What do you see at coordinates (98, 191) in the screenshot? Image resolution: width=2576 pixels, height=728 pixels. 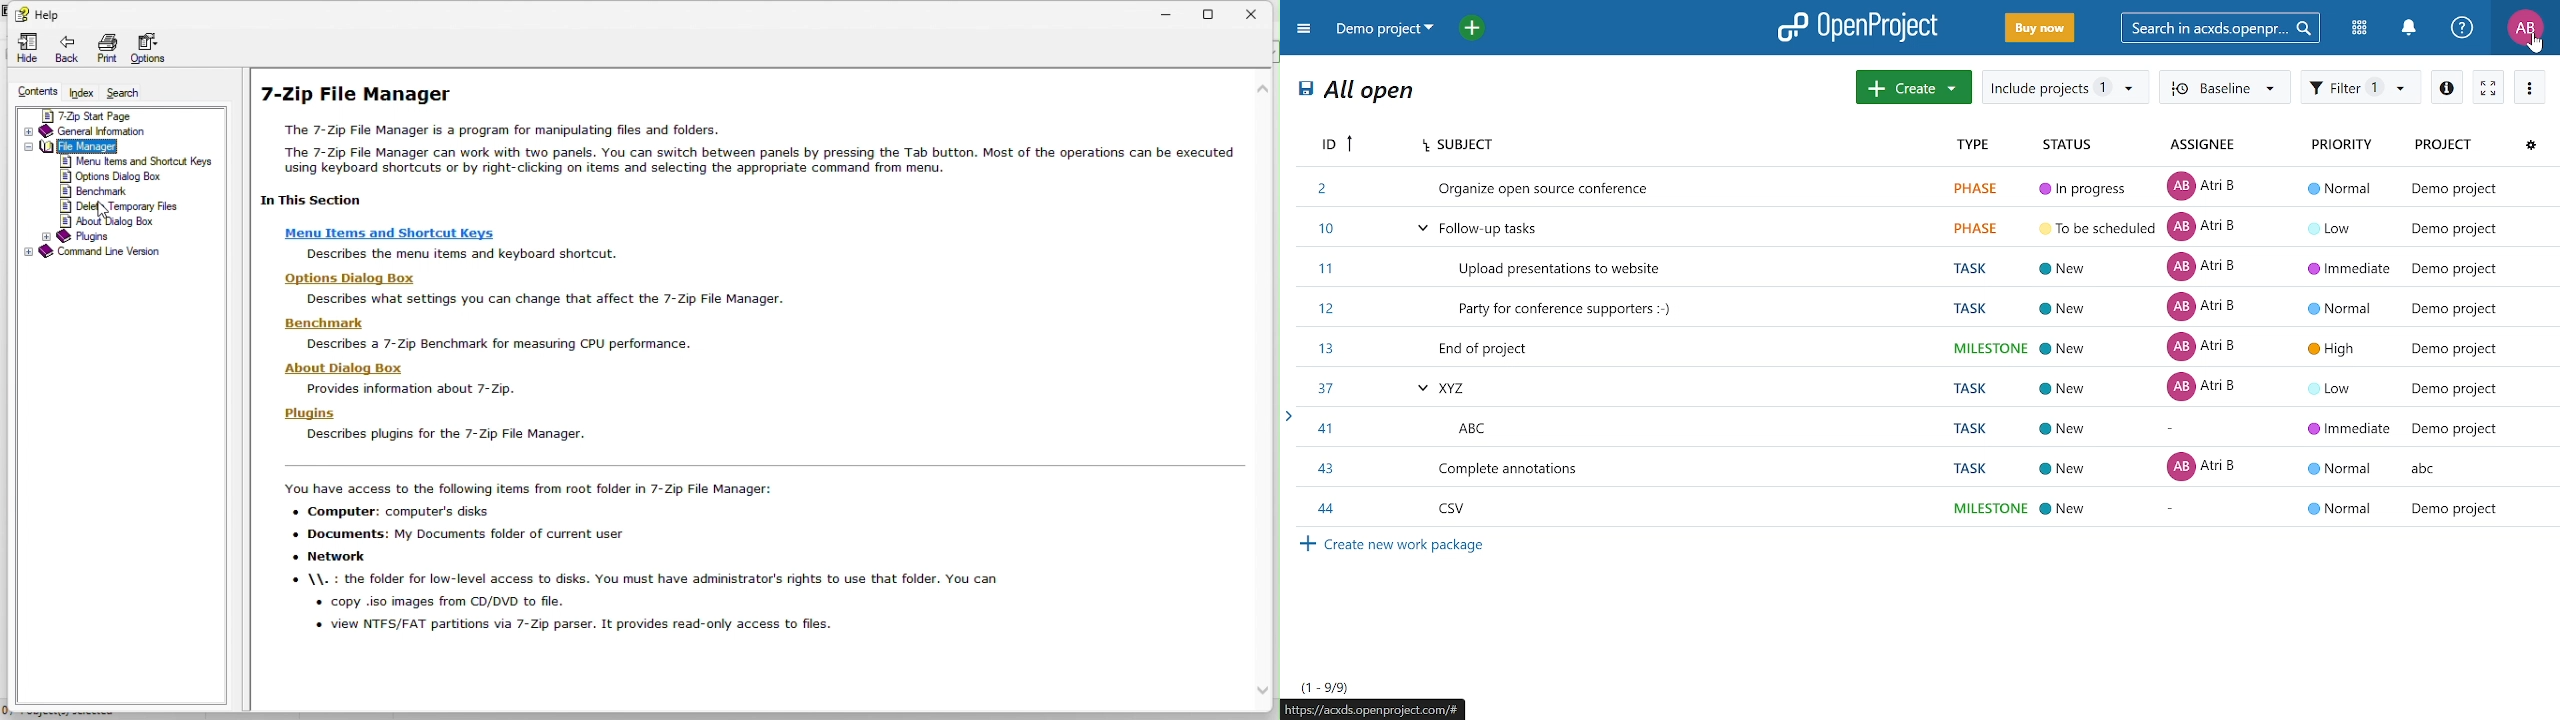 I see `benchmark` at bounding box center [98, 191].